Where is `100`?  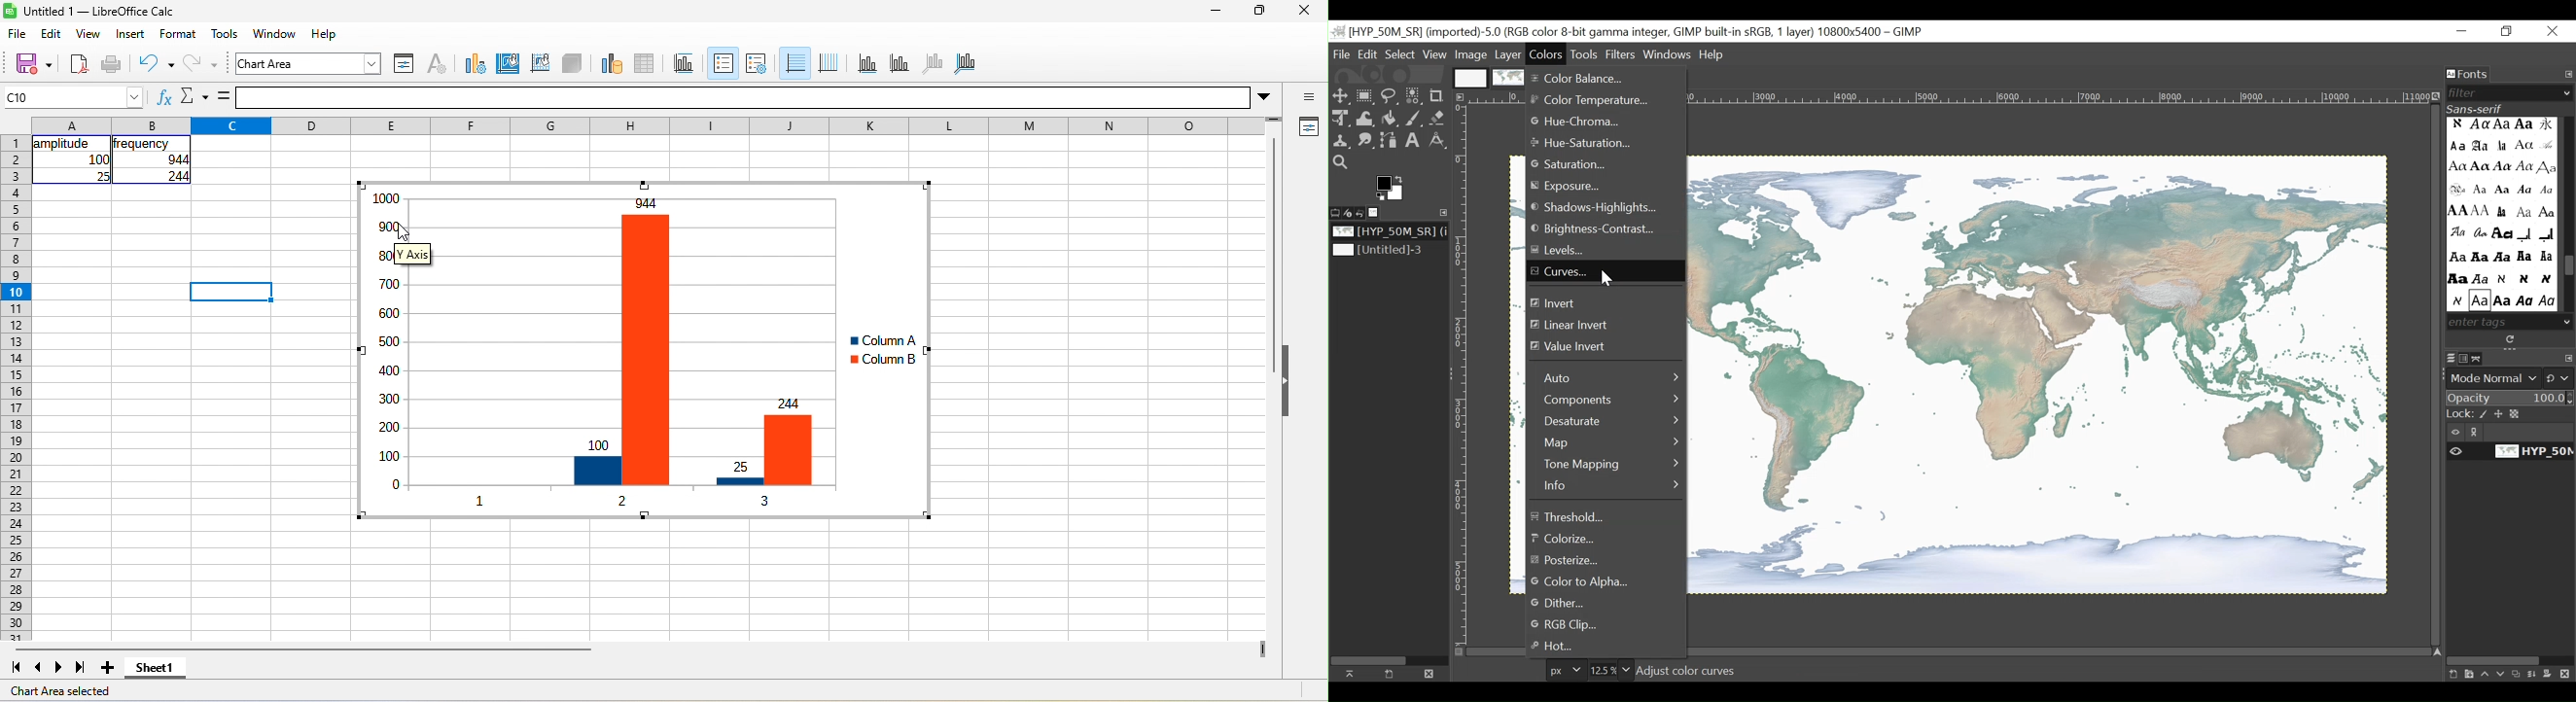 100 is located at coordinates (98, 159).